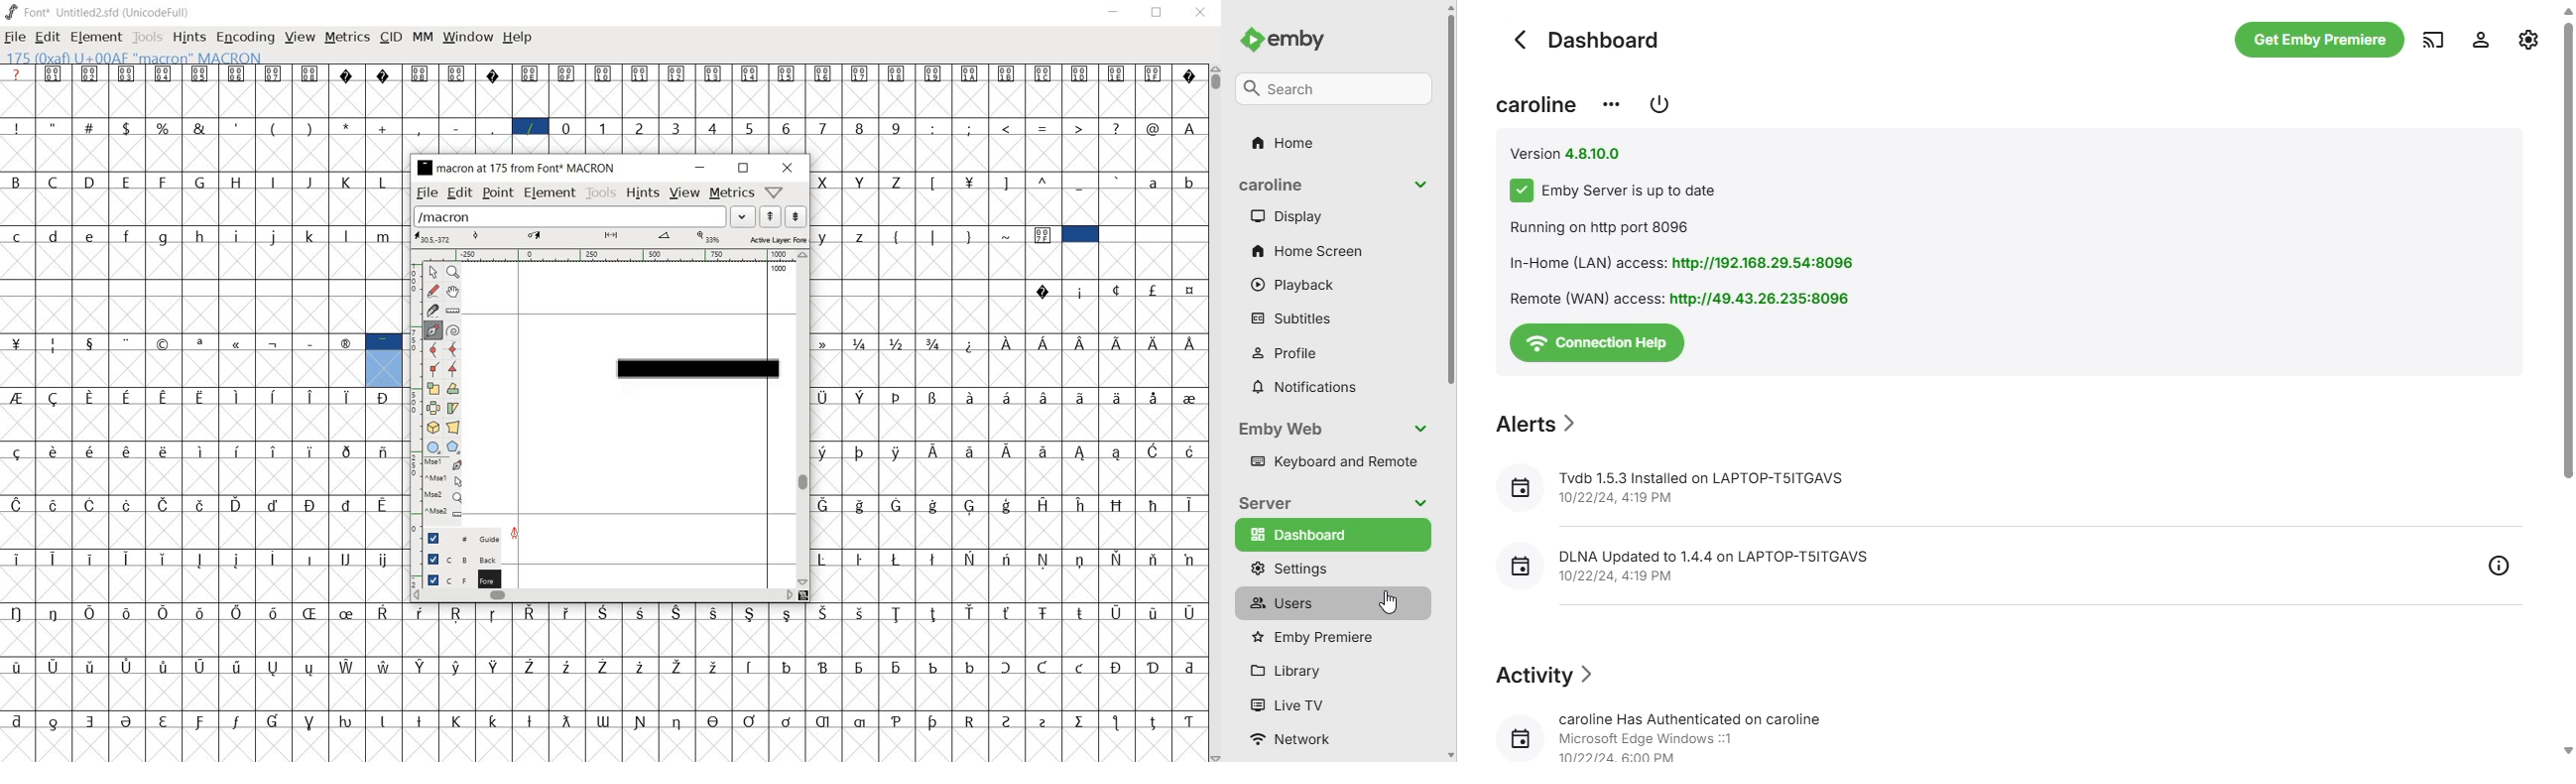  I want to click on Symbol, so click(934, 450).